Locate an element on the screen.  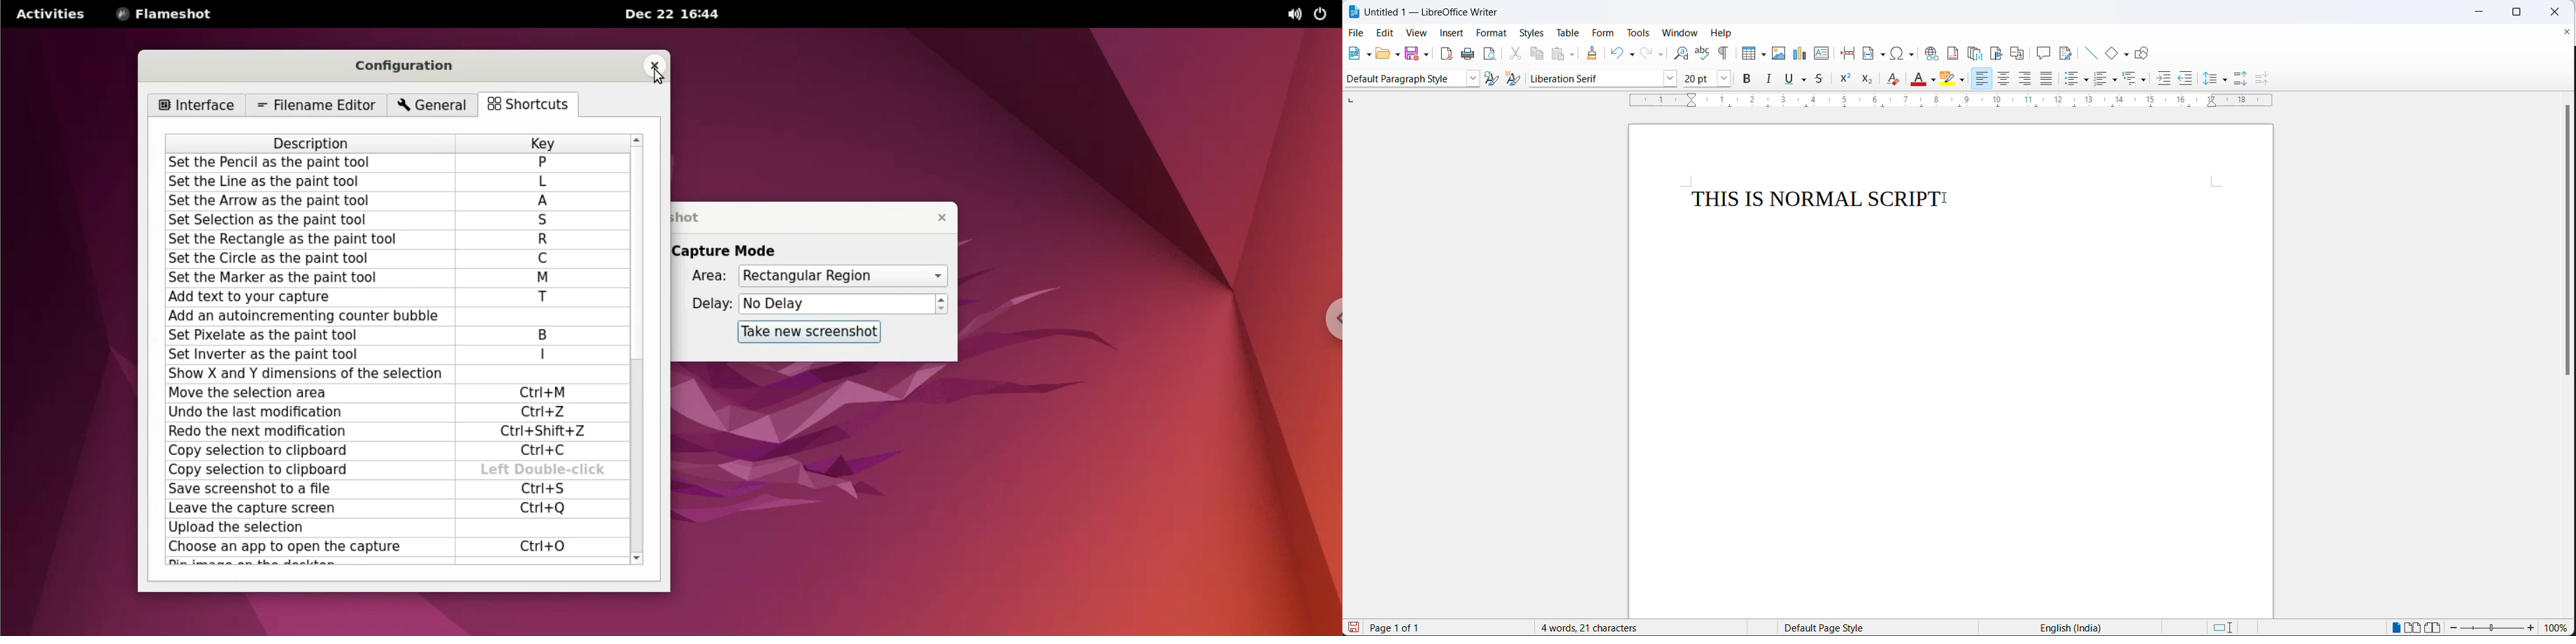
increase indent is located at coordinates (2163, 80).